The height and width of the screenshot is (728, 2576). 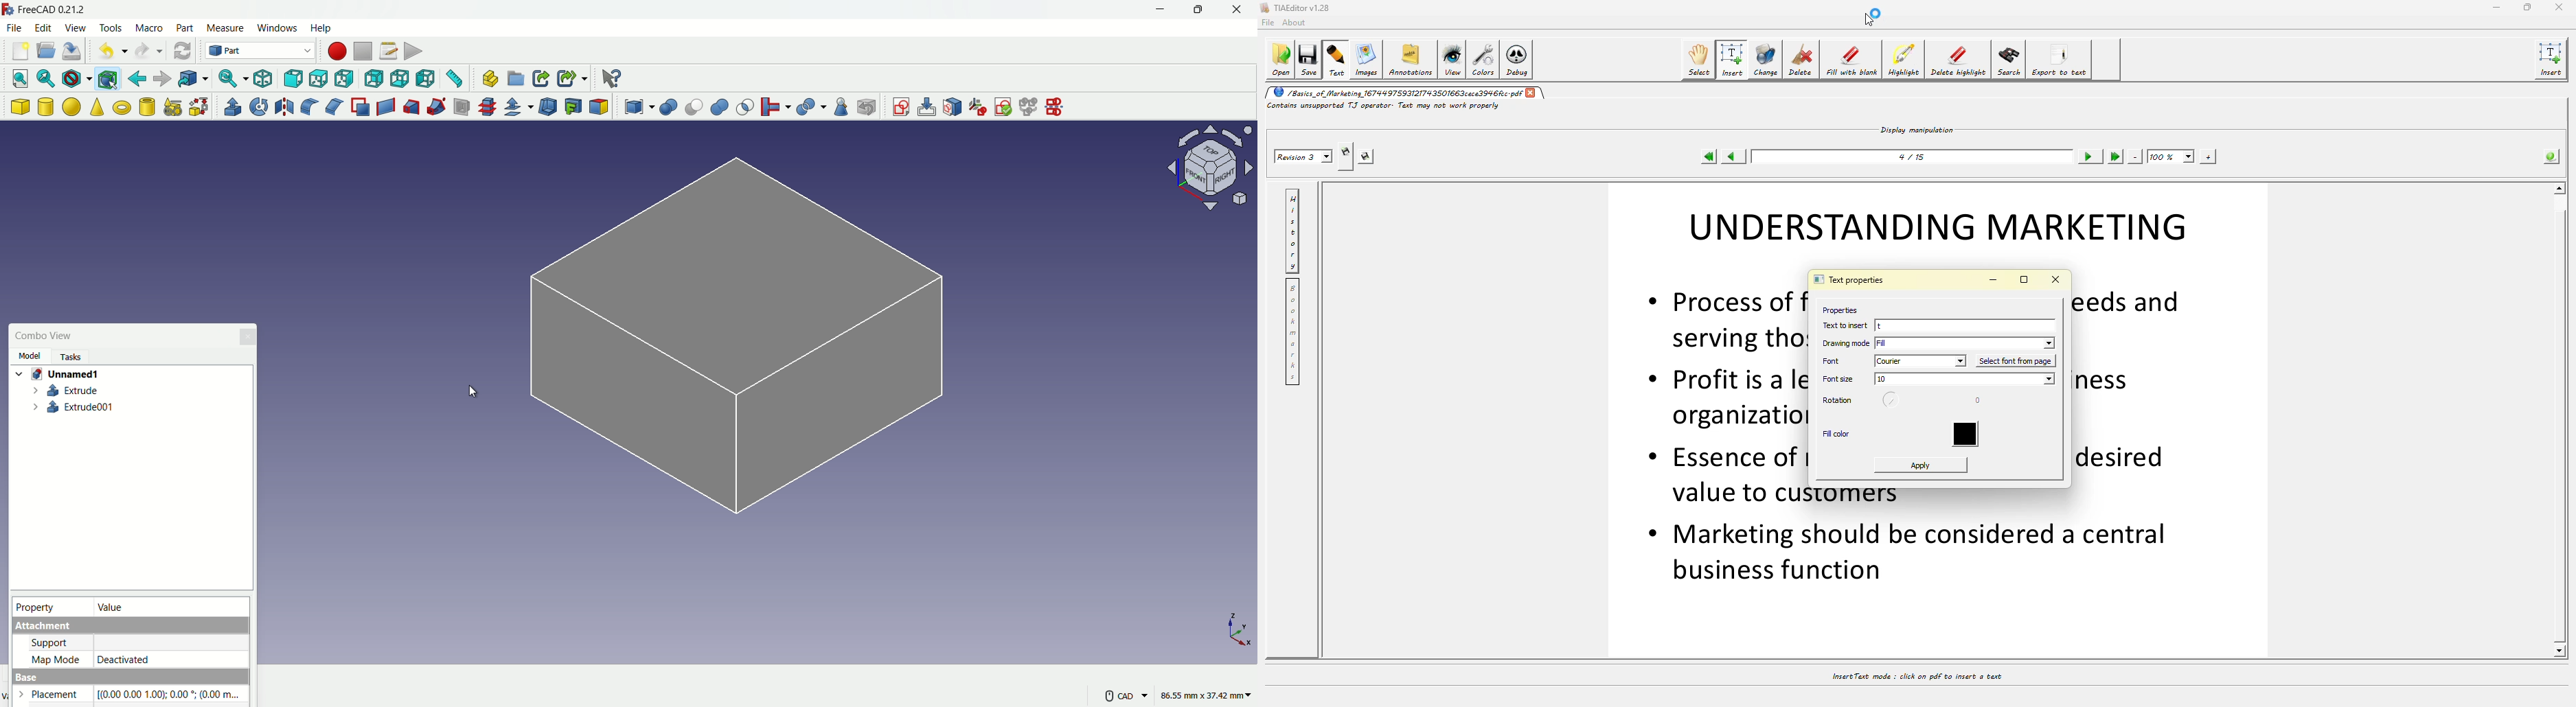 I want to click on shape builder, so click(x=199, y=107).